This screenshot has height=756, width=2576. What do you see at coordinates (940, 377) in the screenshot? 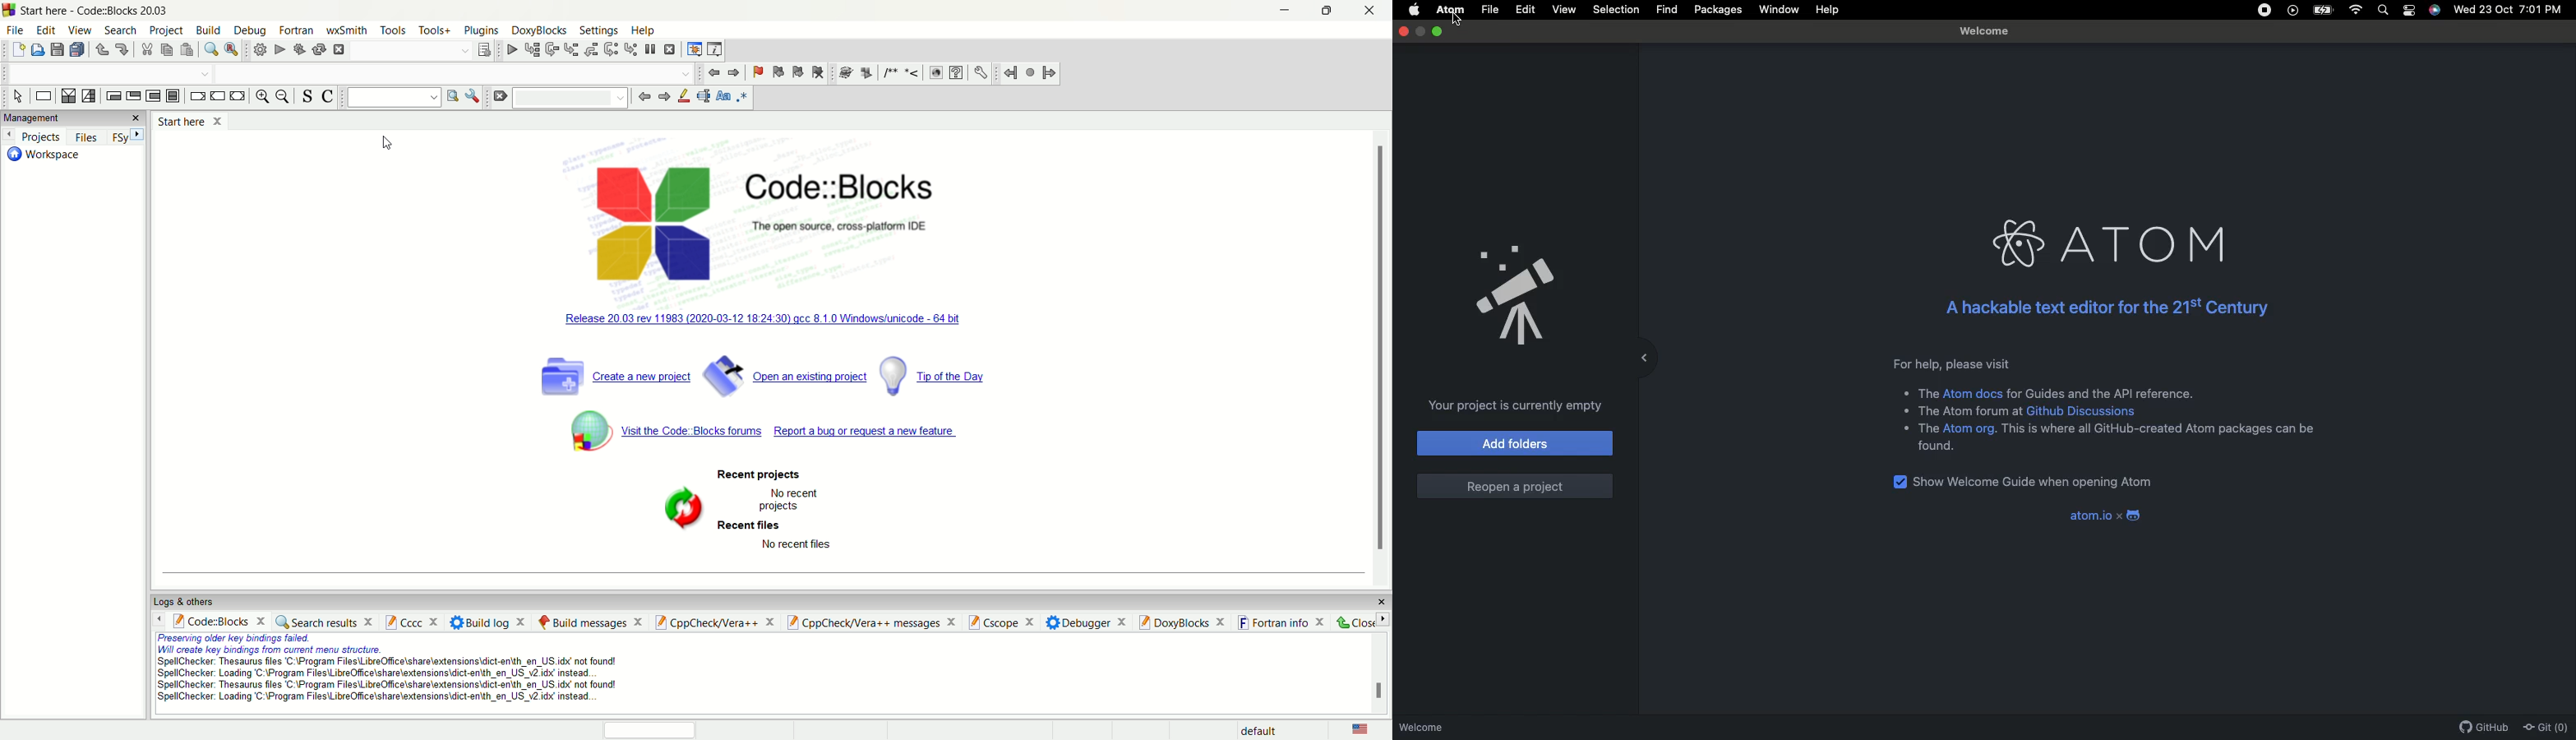
I see `tip of the day` at bounding box center [940, 377].